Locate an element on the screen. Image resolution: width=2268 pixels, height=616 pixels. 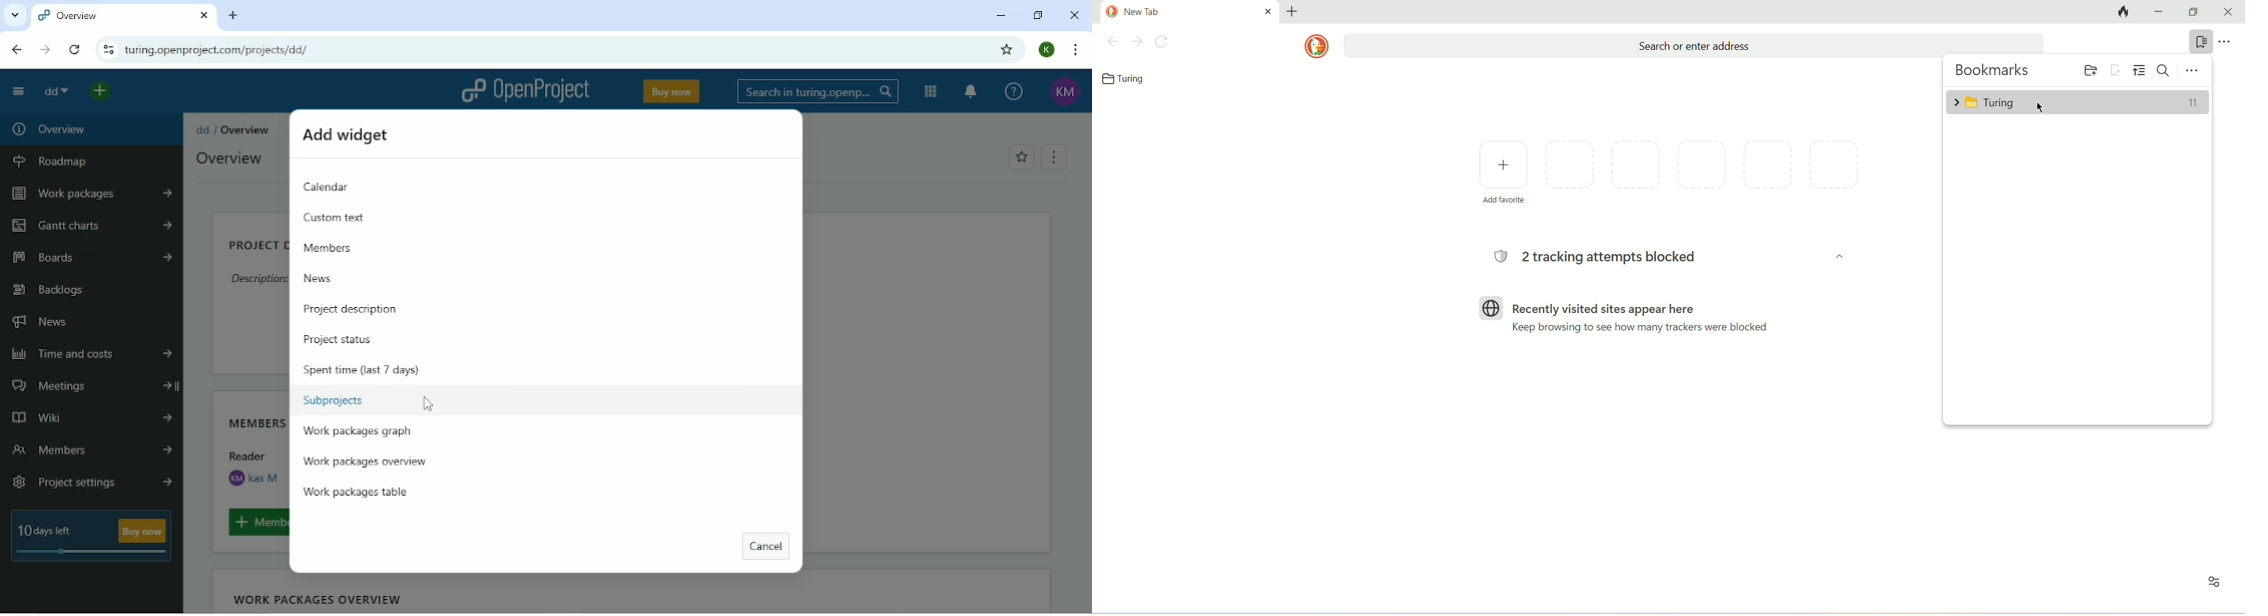
bookmark is located at coordinates (1127, 79).